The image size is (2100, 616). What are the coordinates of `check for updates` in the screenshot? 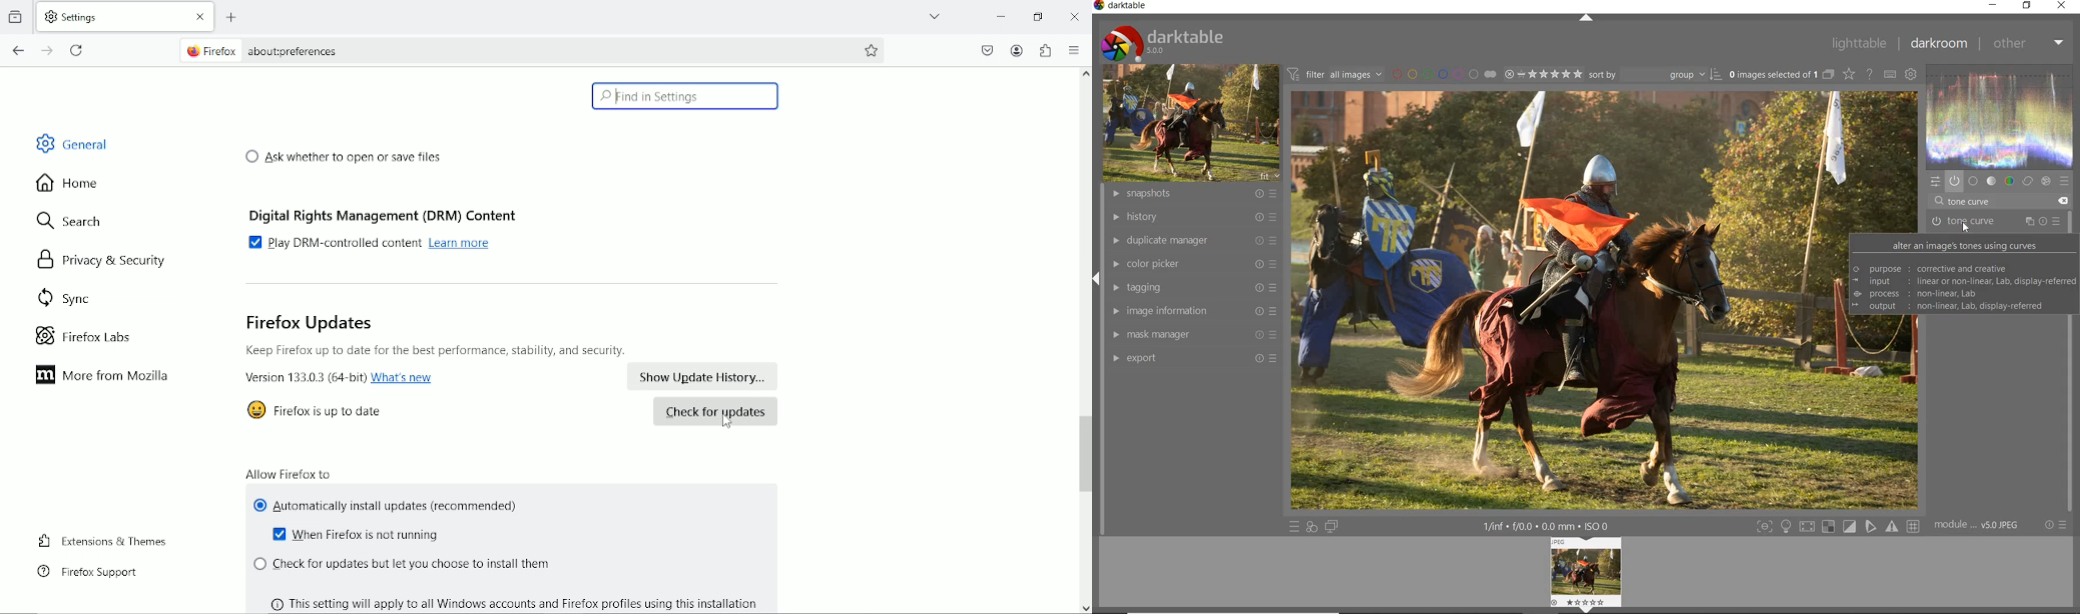 It's located at (715, 412).